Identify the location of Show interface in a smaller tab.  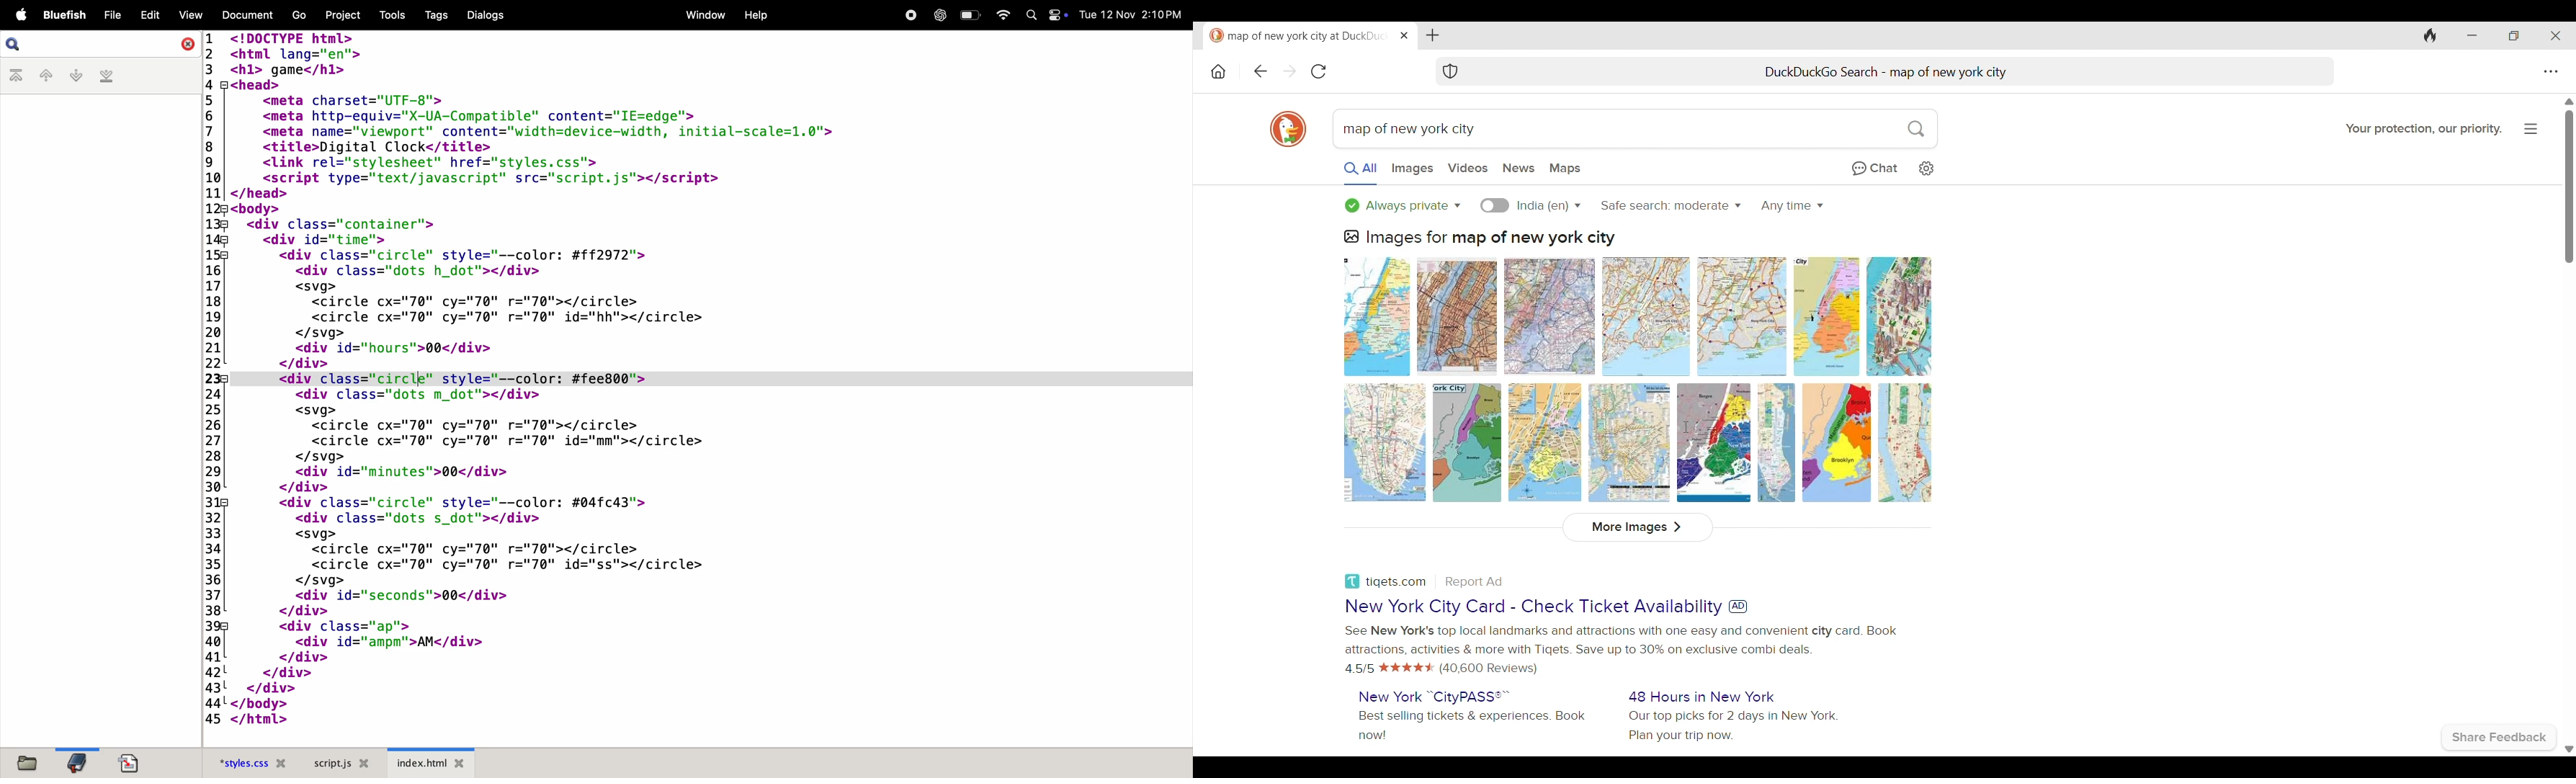
(2514, 35).